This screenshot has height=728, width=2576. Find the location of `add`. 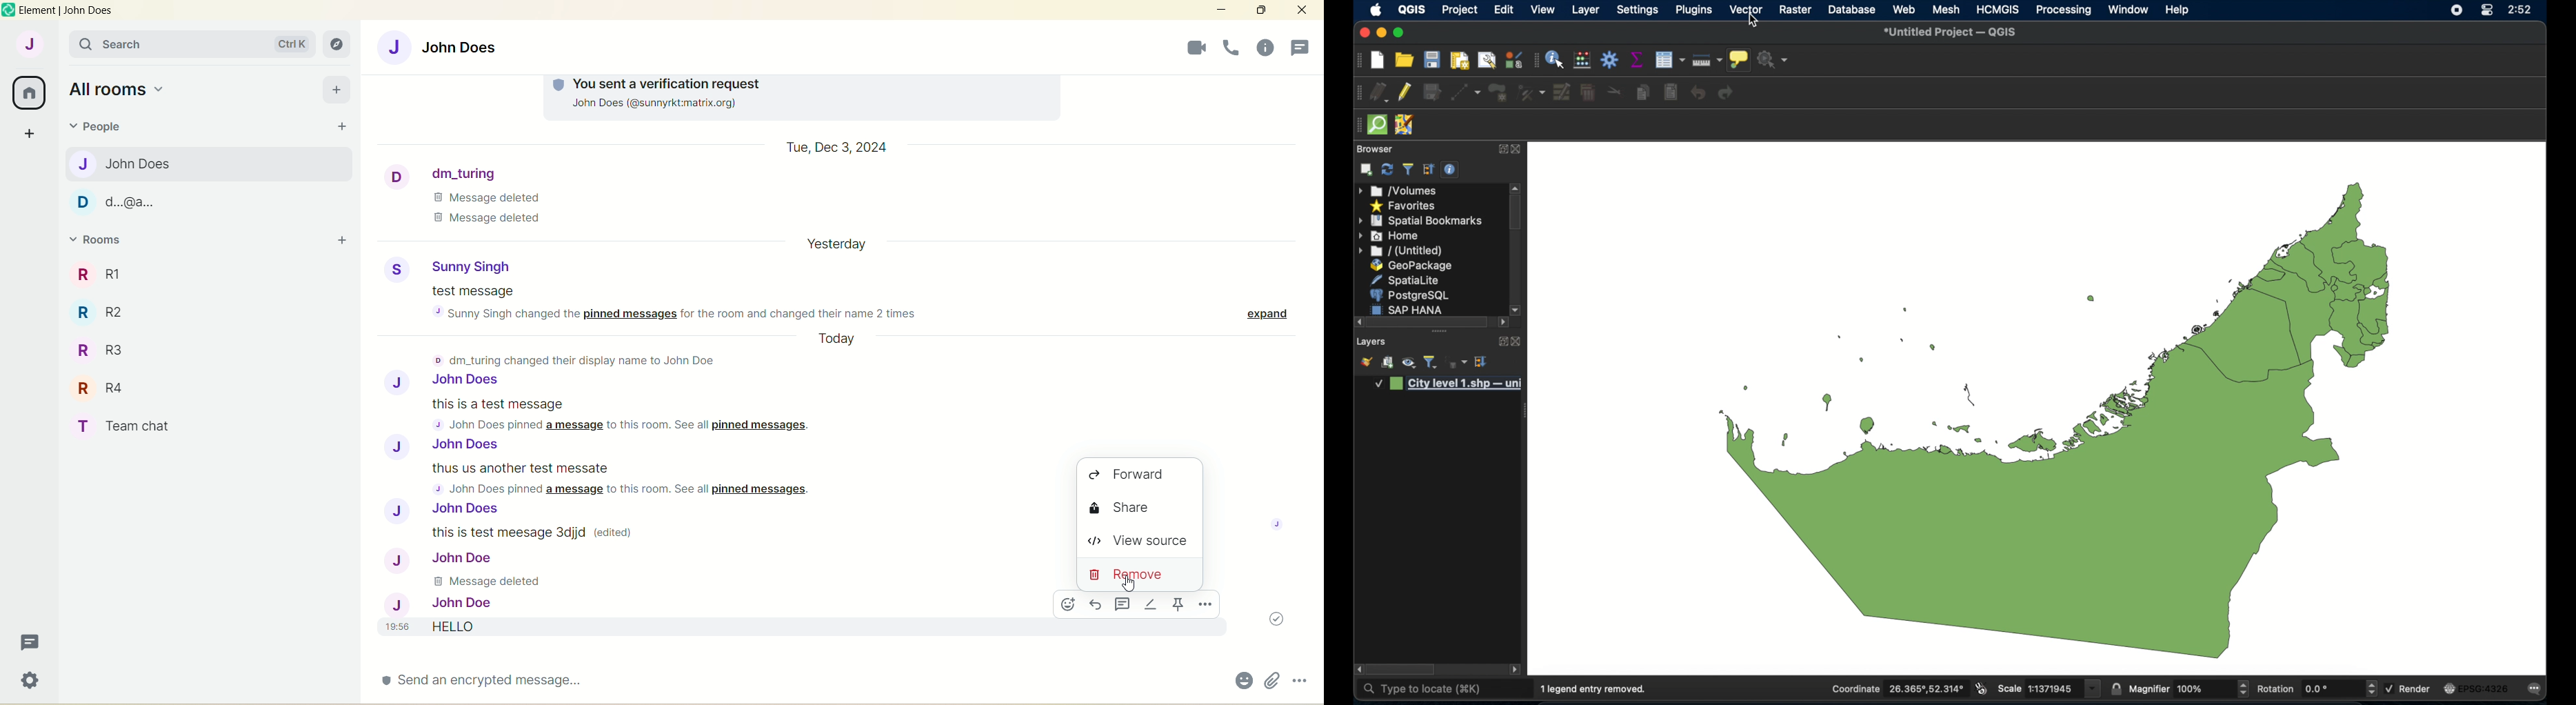

add is located at coordinates (341, 241).